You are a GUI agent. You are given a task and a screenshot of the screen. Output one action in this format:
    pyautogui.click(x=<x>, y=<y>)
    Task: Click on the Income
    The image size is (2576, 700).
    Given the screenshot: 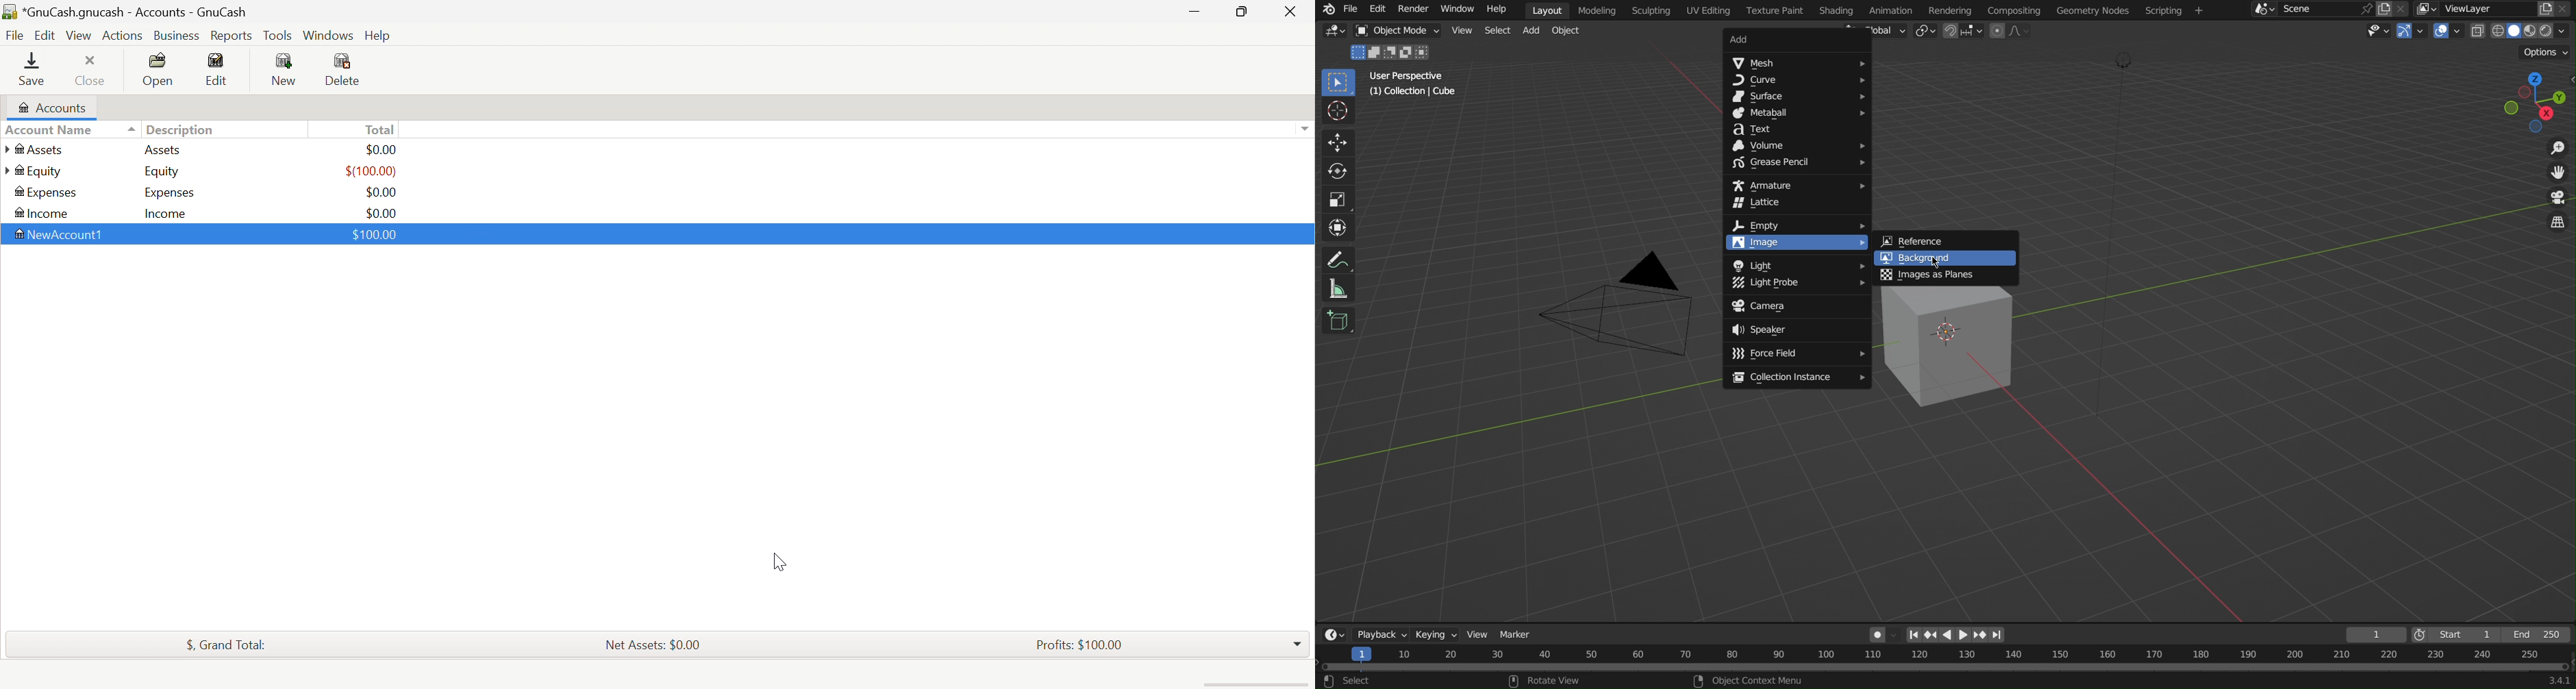 What is the action you would take?
    pyautogui.click(x=44, y=212)
    